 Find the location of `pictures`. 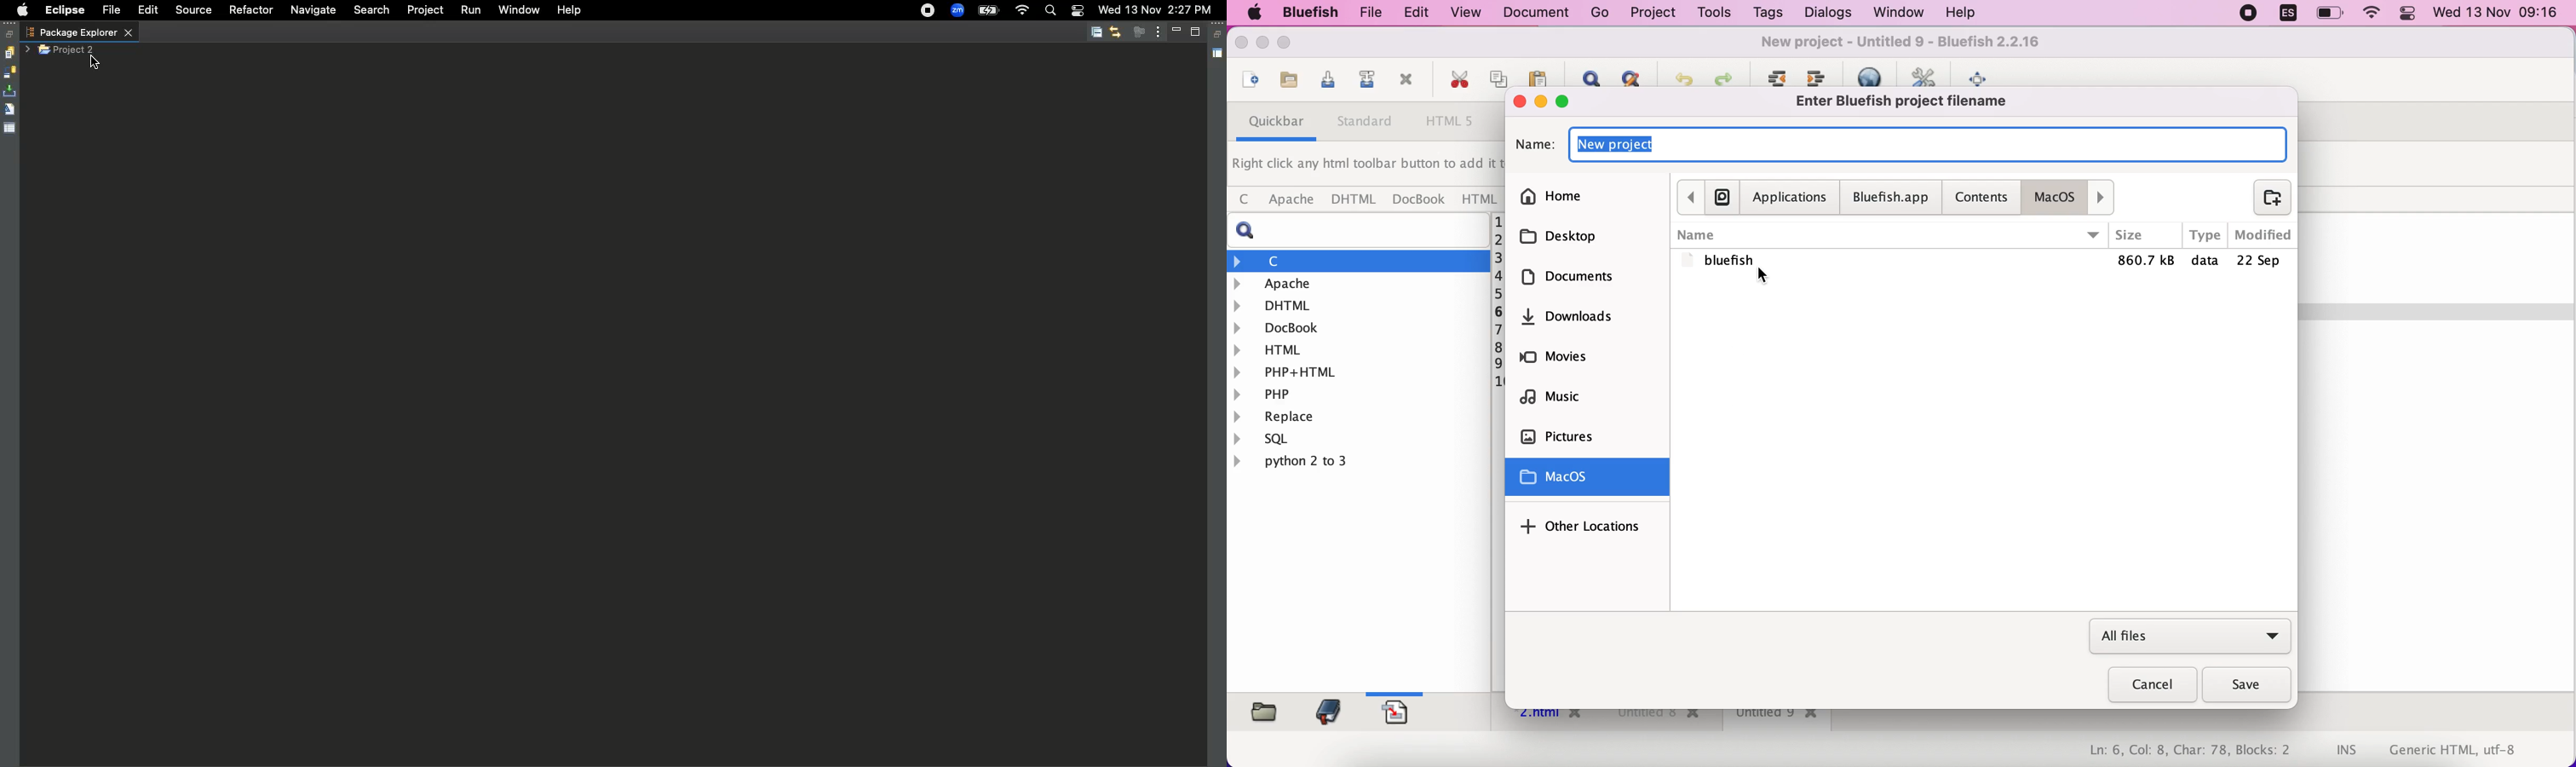

pictures is located at coordinates (1594, 437).